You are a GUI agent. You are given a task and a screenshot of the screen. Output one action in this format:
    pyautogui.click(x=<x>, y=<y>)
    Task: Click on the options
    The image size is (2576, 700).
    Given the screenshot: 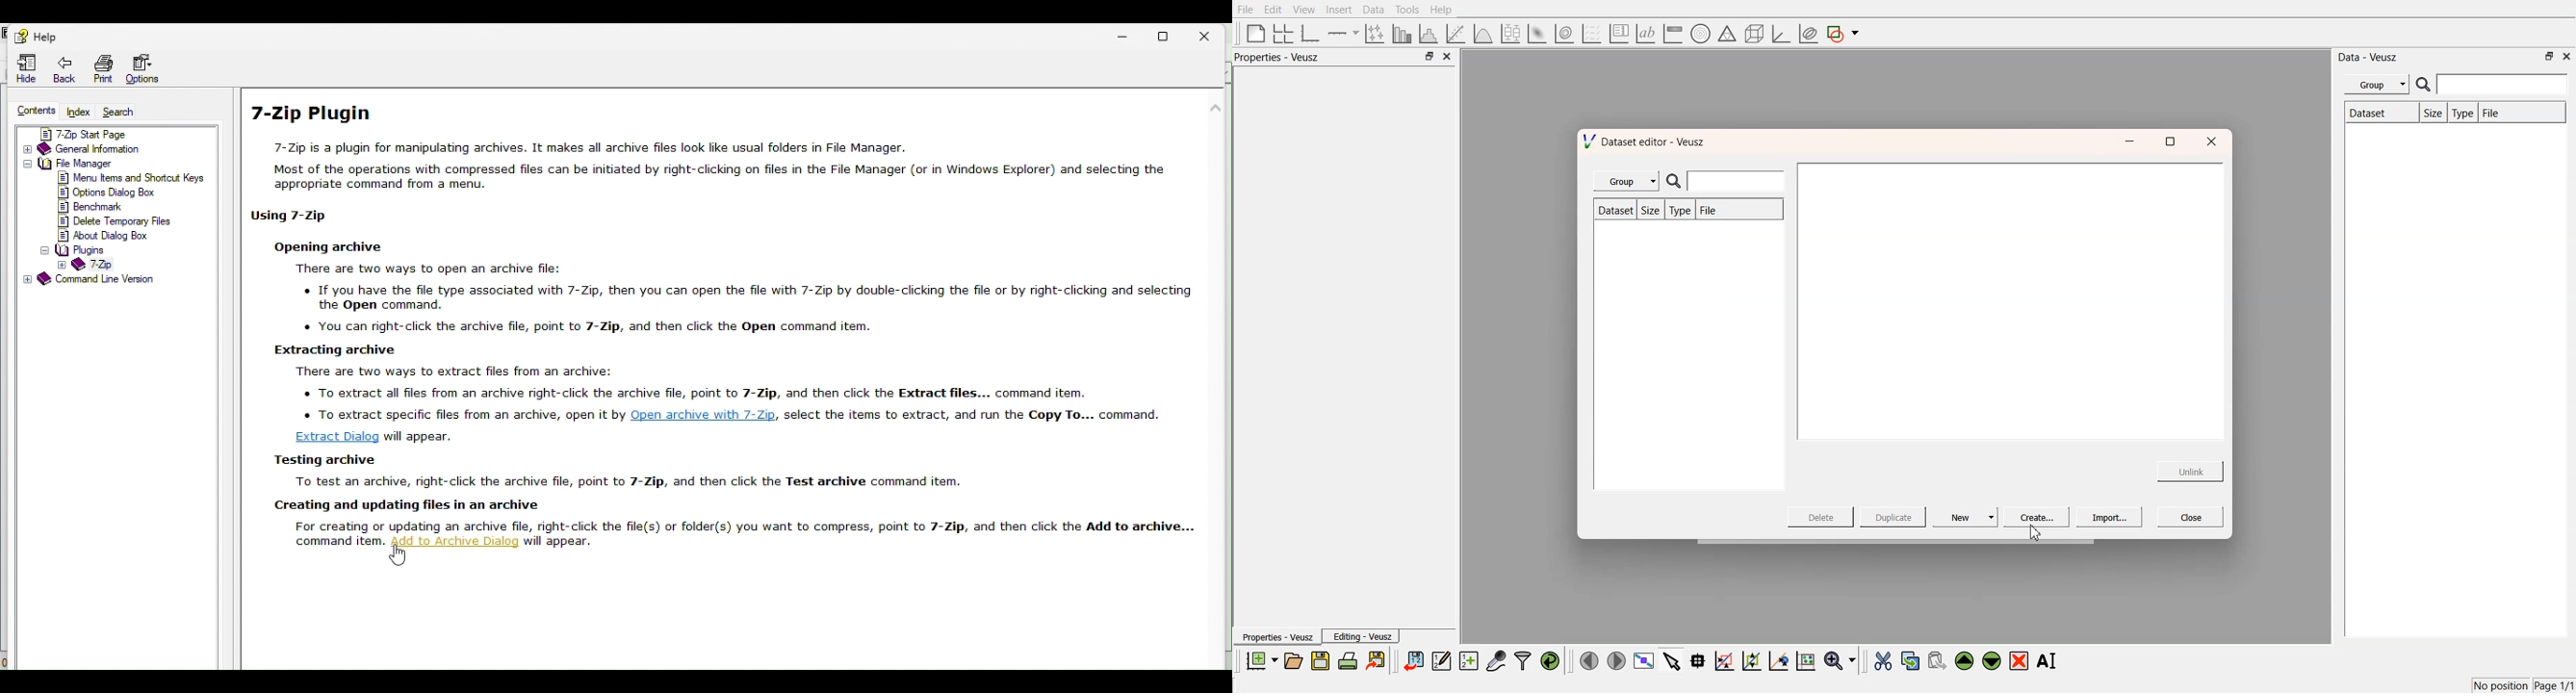 What is the action you would take?
    pyautogui.click(x=109, y=193)
    